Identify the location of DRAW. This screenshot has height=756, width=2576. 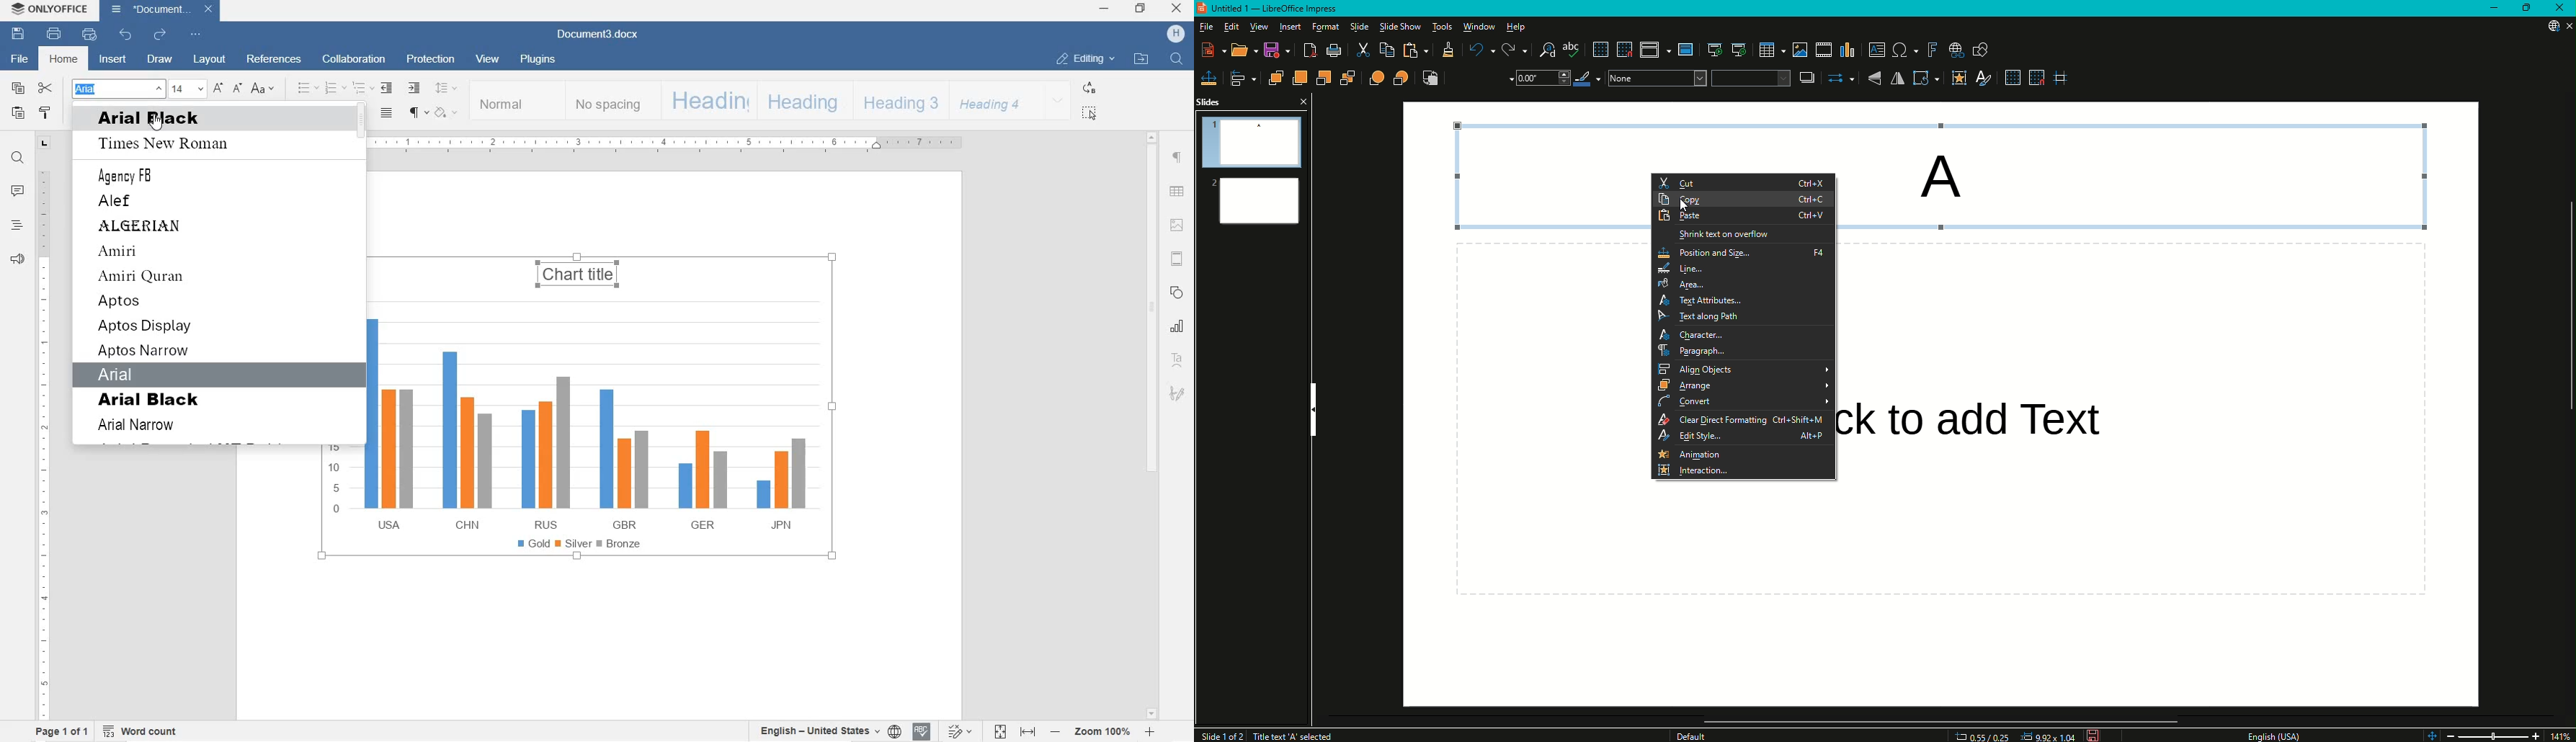
(160, 60).